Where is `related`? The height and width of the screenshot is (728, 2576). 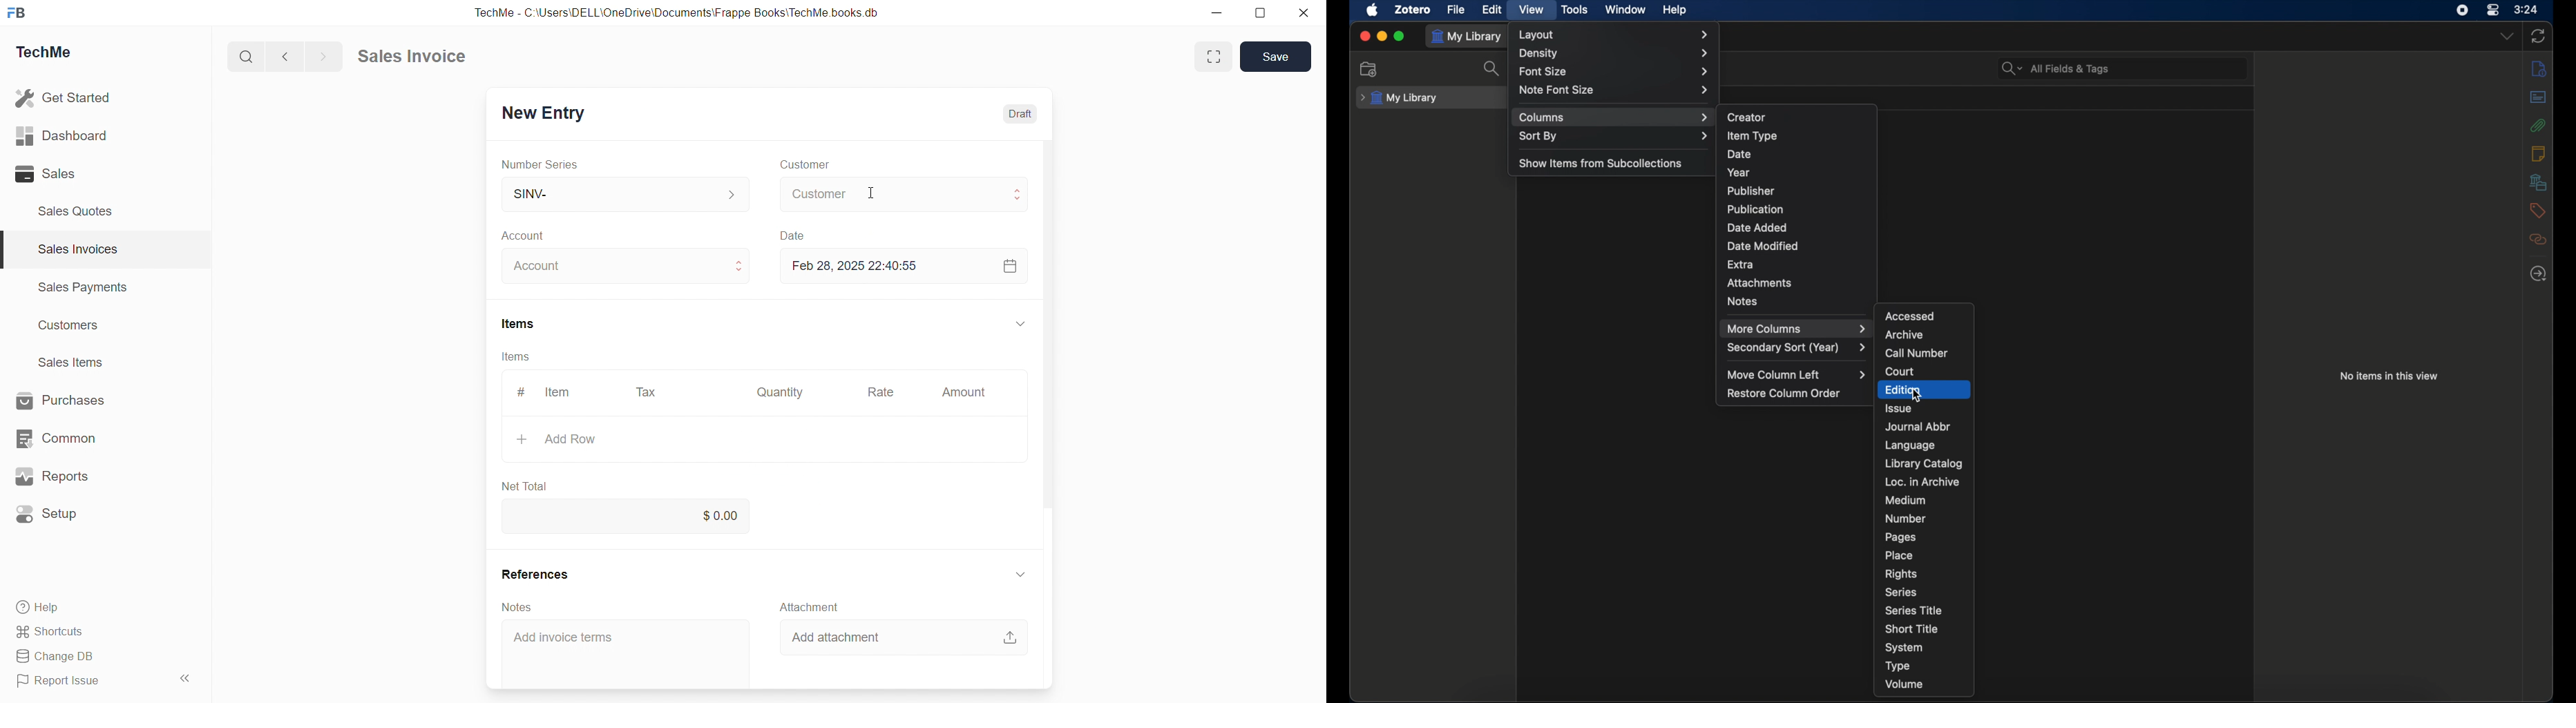 related is located at coordinates (2539, 240).